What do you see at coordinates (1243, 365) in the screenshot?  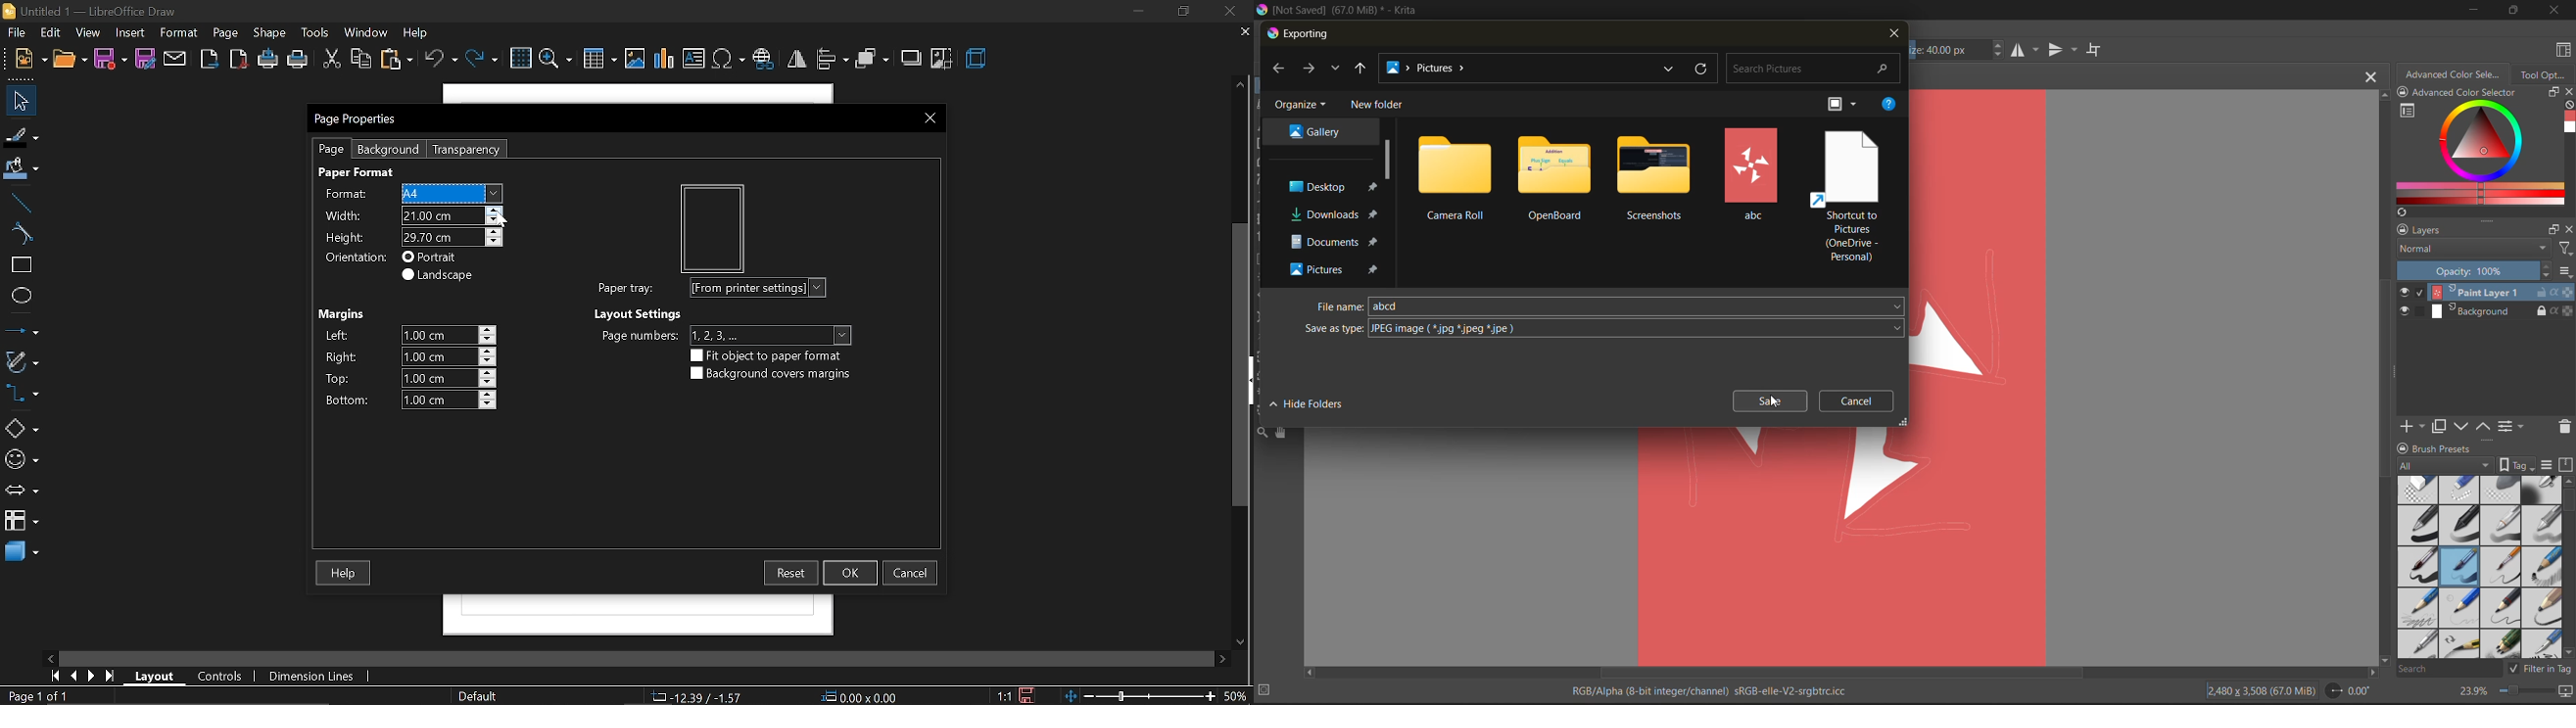 I see `vertical scrollbar` at bounding box center [1243, 365].